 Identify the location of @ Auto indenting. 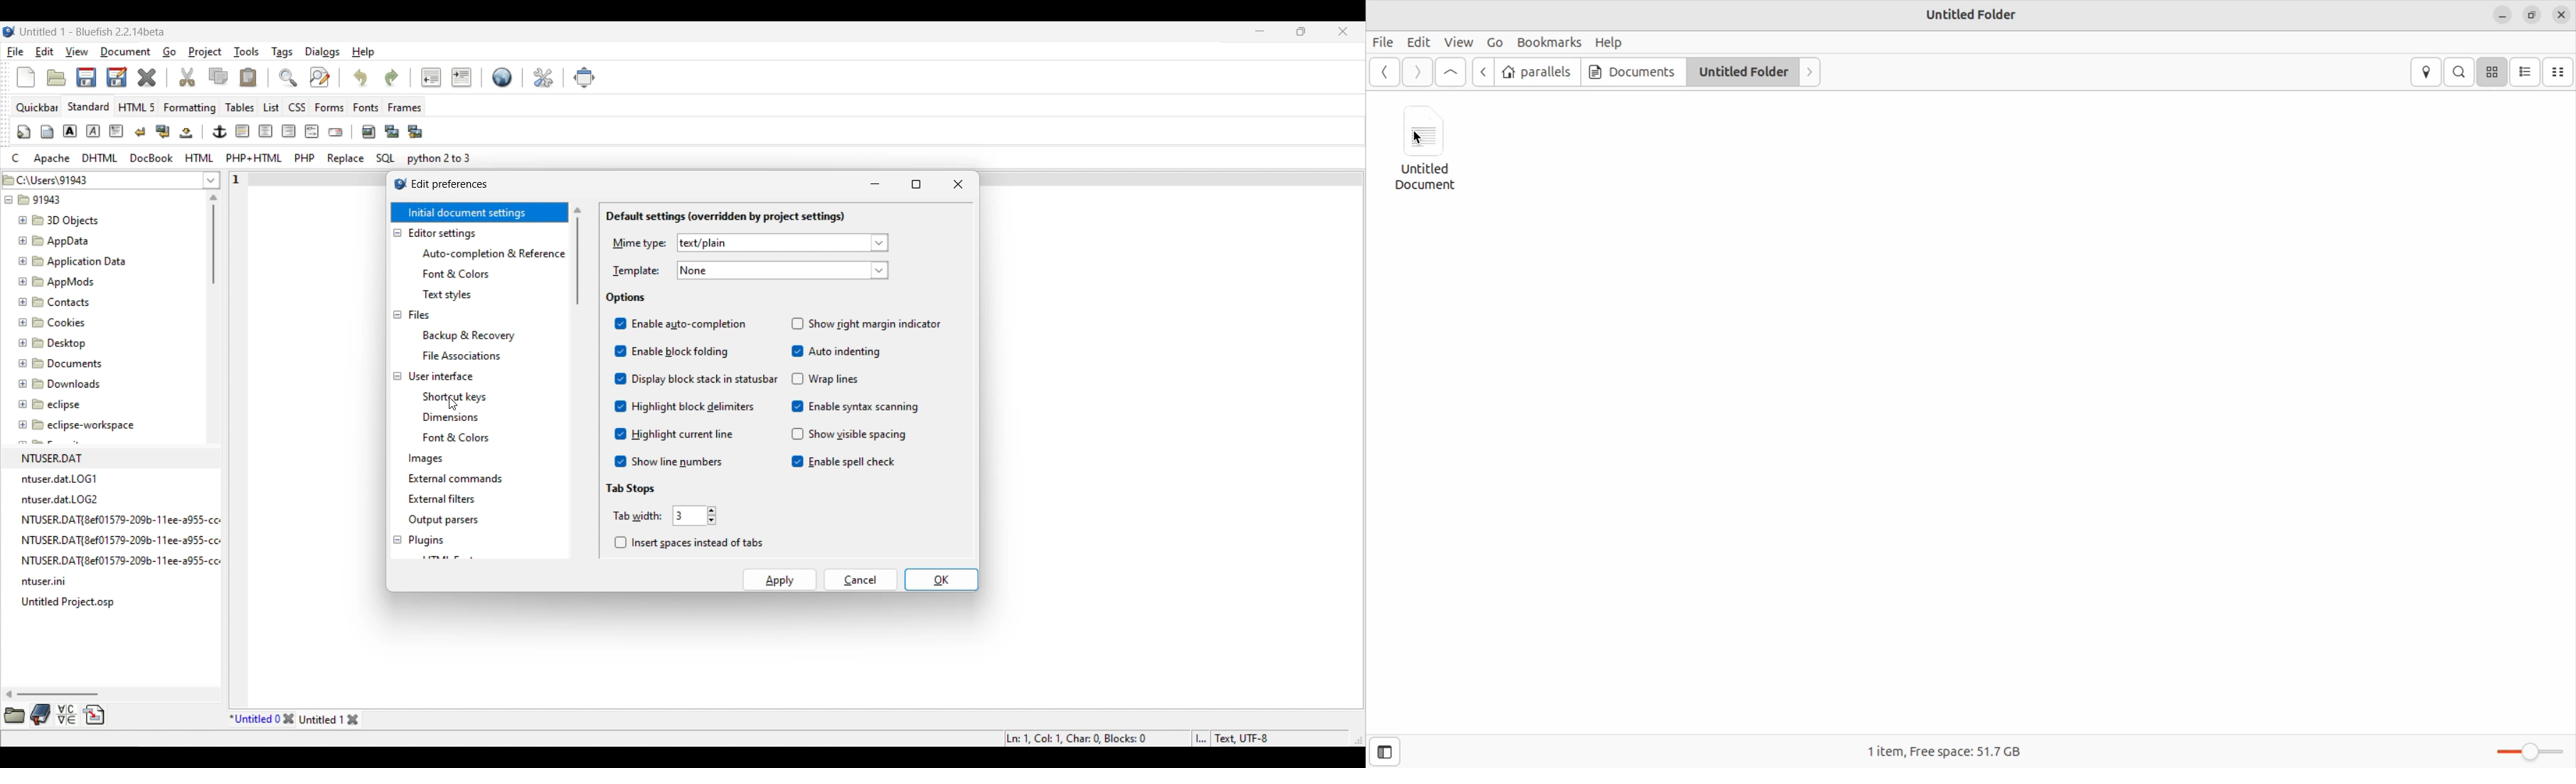
(835, 352).